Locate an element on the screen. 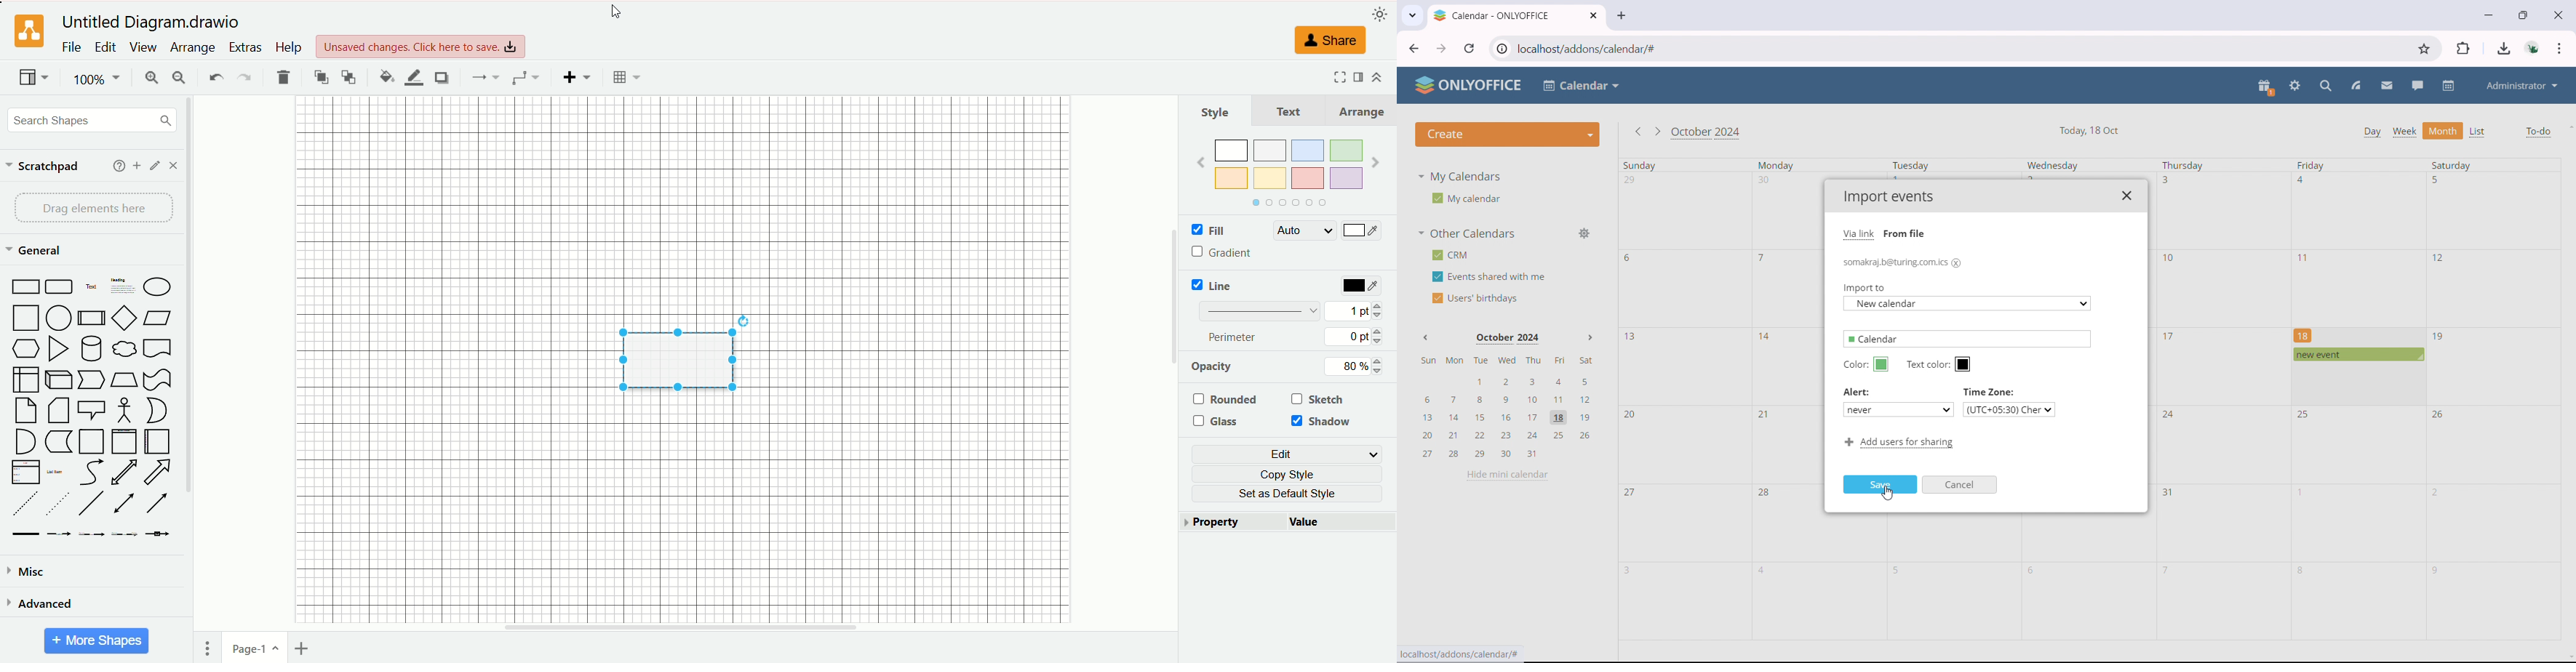 Image resolution: width=2576 pixels, height=672 pixels. Cancel is located at coordinates (1961, 487).